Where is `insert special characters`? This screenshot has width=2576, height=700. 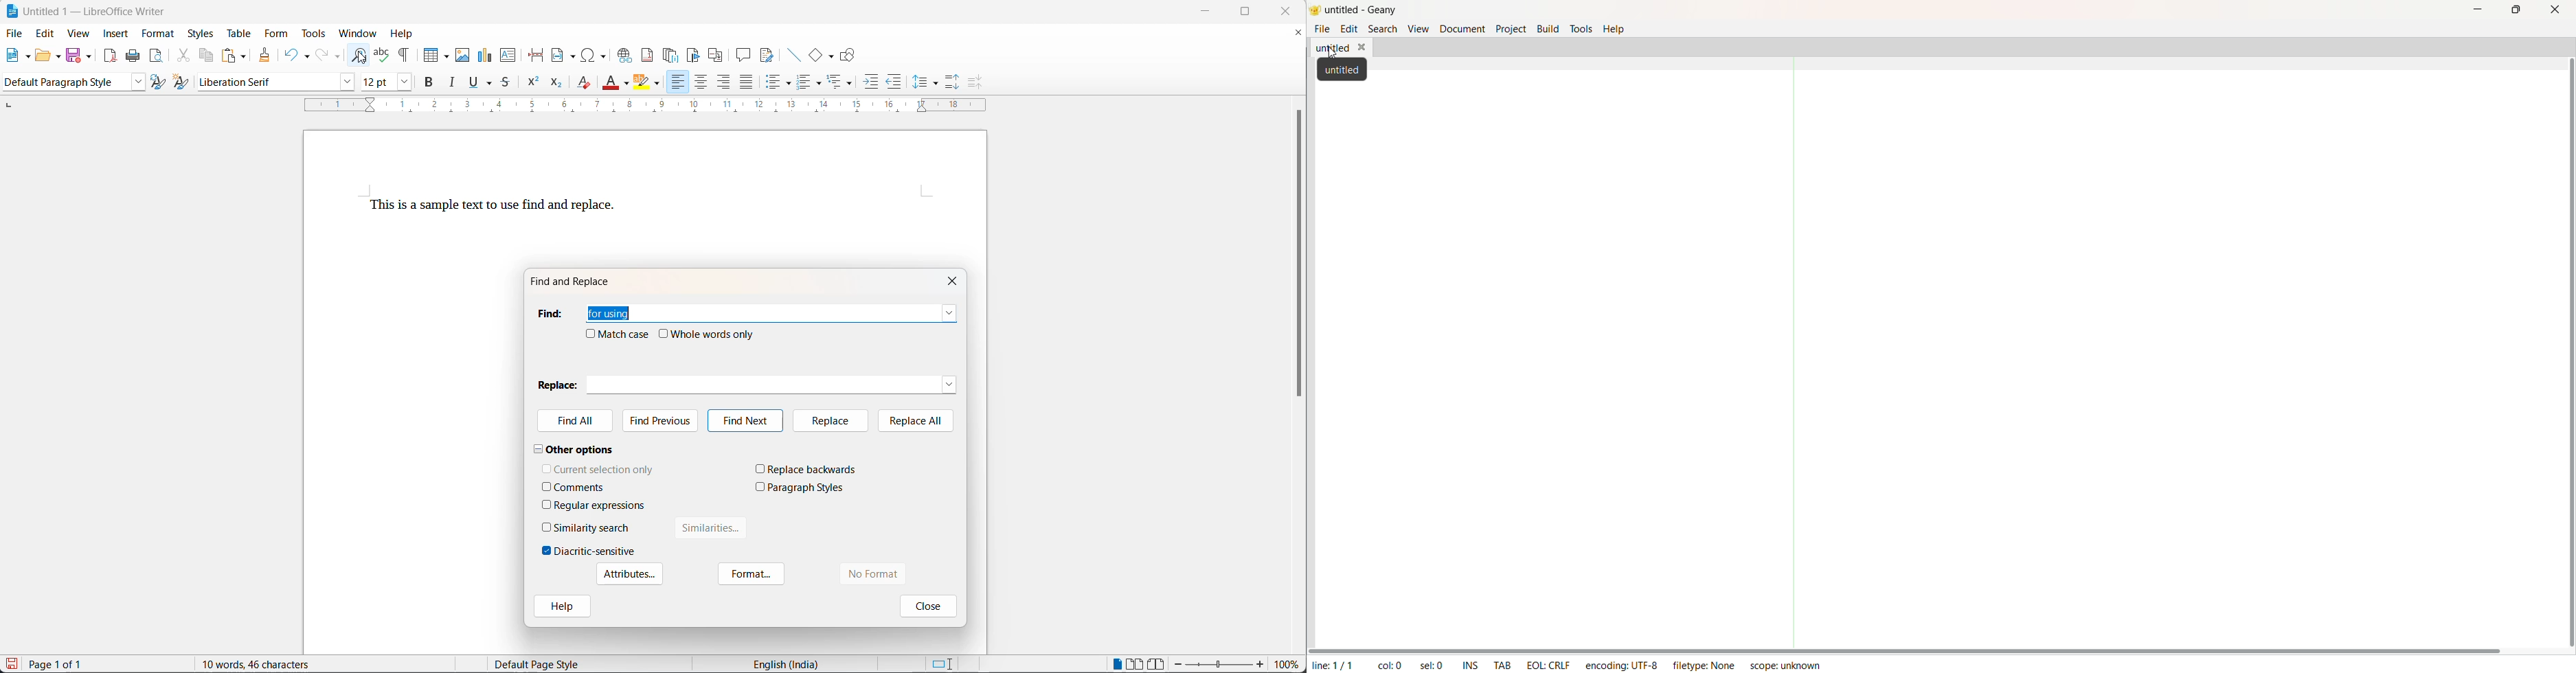
insert special characters is located at coordinates (598, 55).